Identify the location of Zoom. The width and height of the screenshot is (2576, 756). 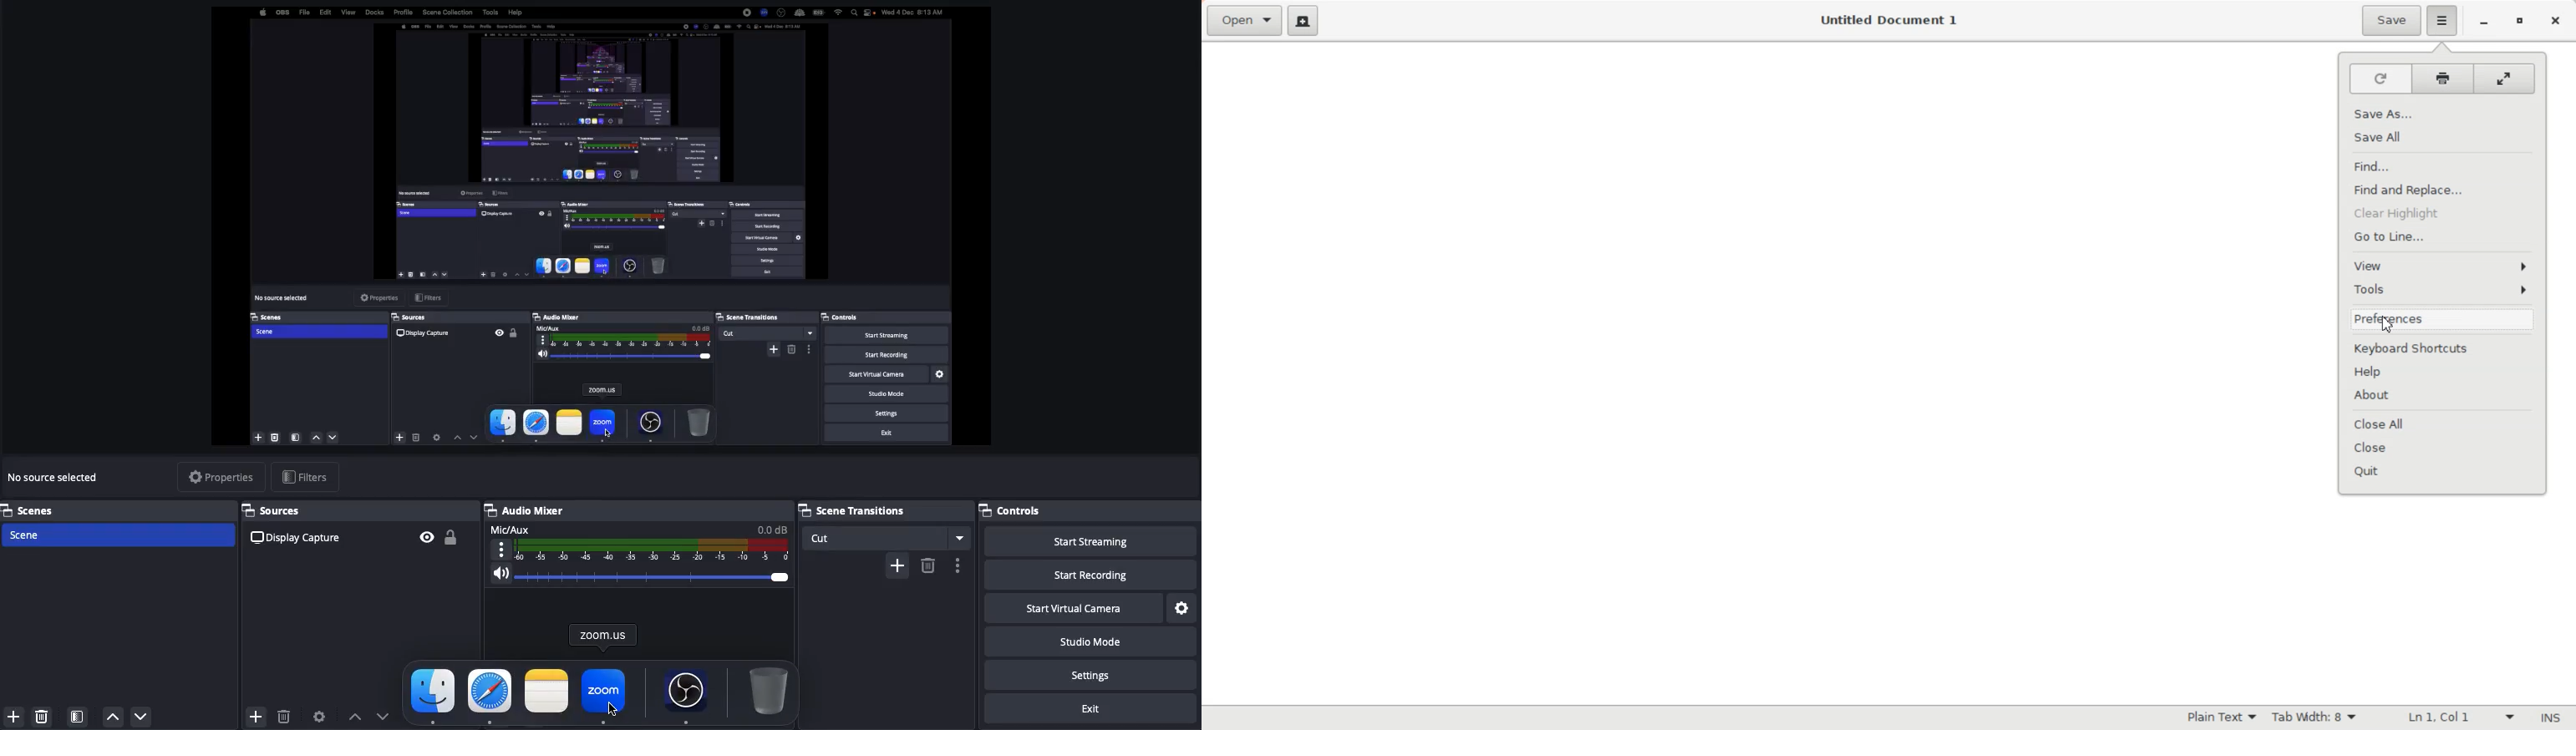
(604, 693).